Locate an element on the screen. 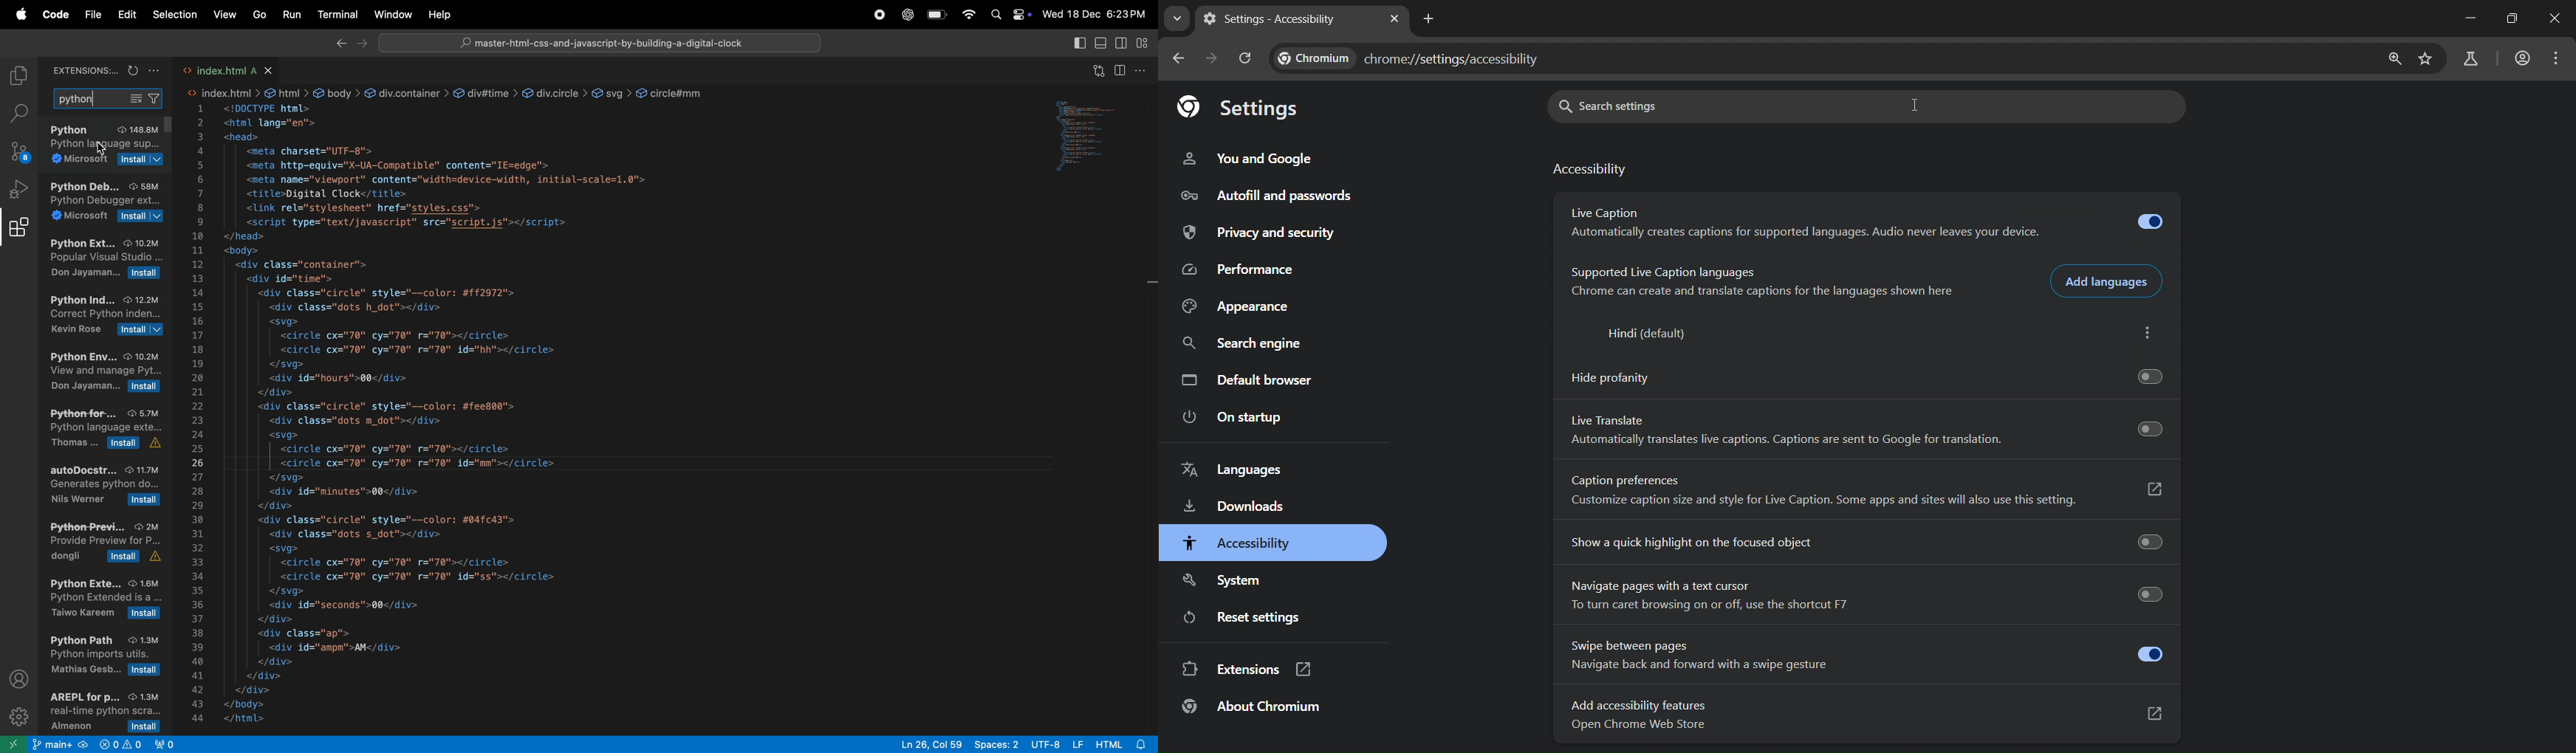  minimize is located at coordinates (2468, 18).